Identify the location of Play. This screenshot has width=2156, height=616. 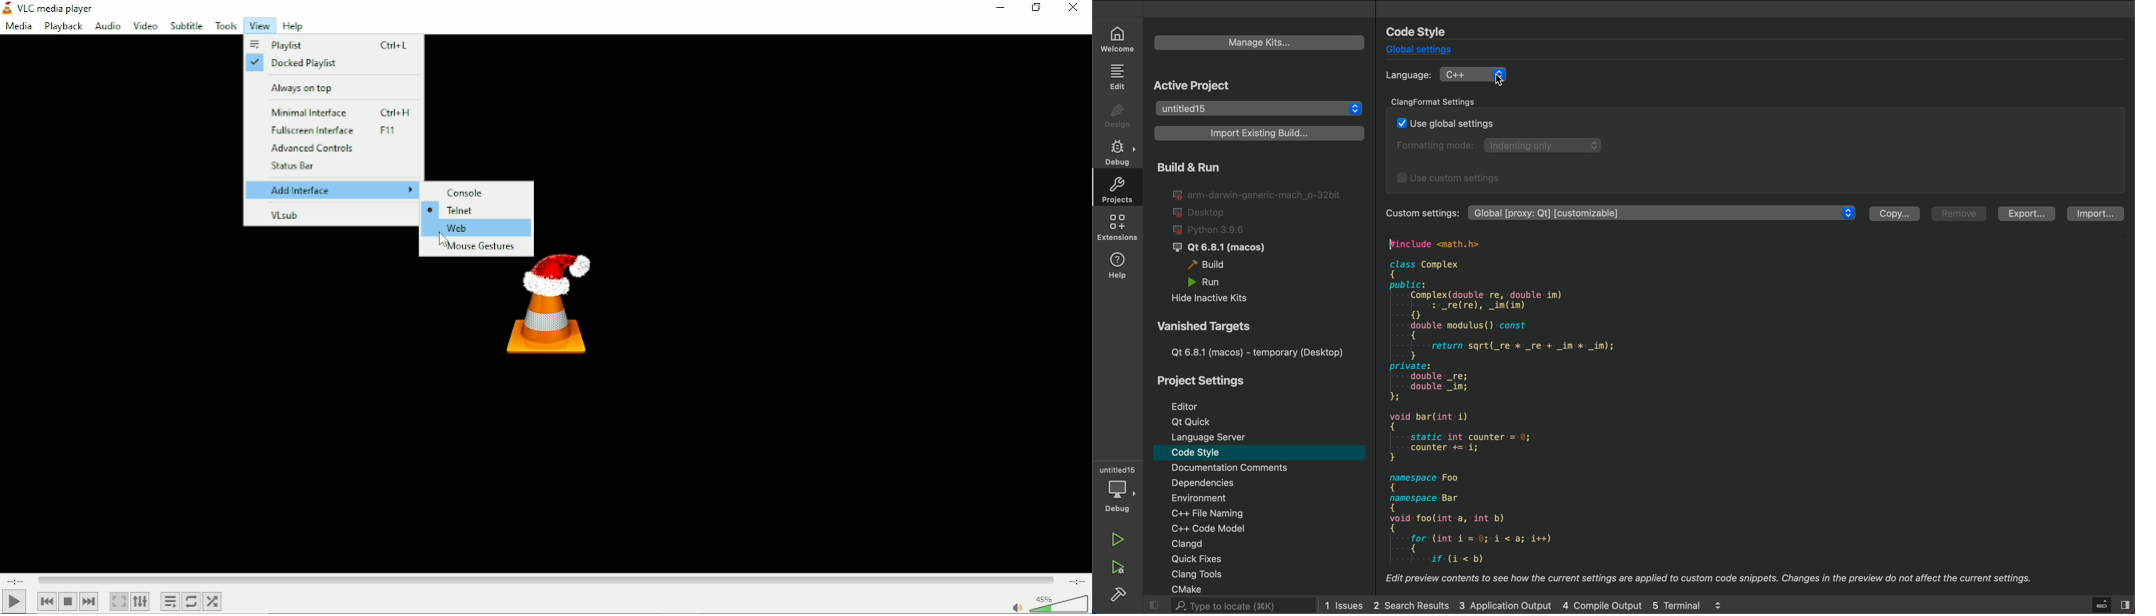
(15, 602).